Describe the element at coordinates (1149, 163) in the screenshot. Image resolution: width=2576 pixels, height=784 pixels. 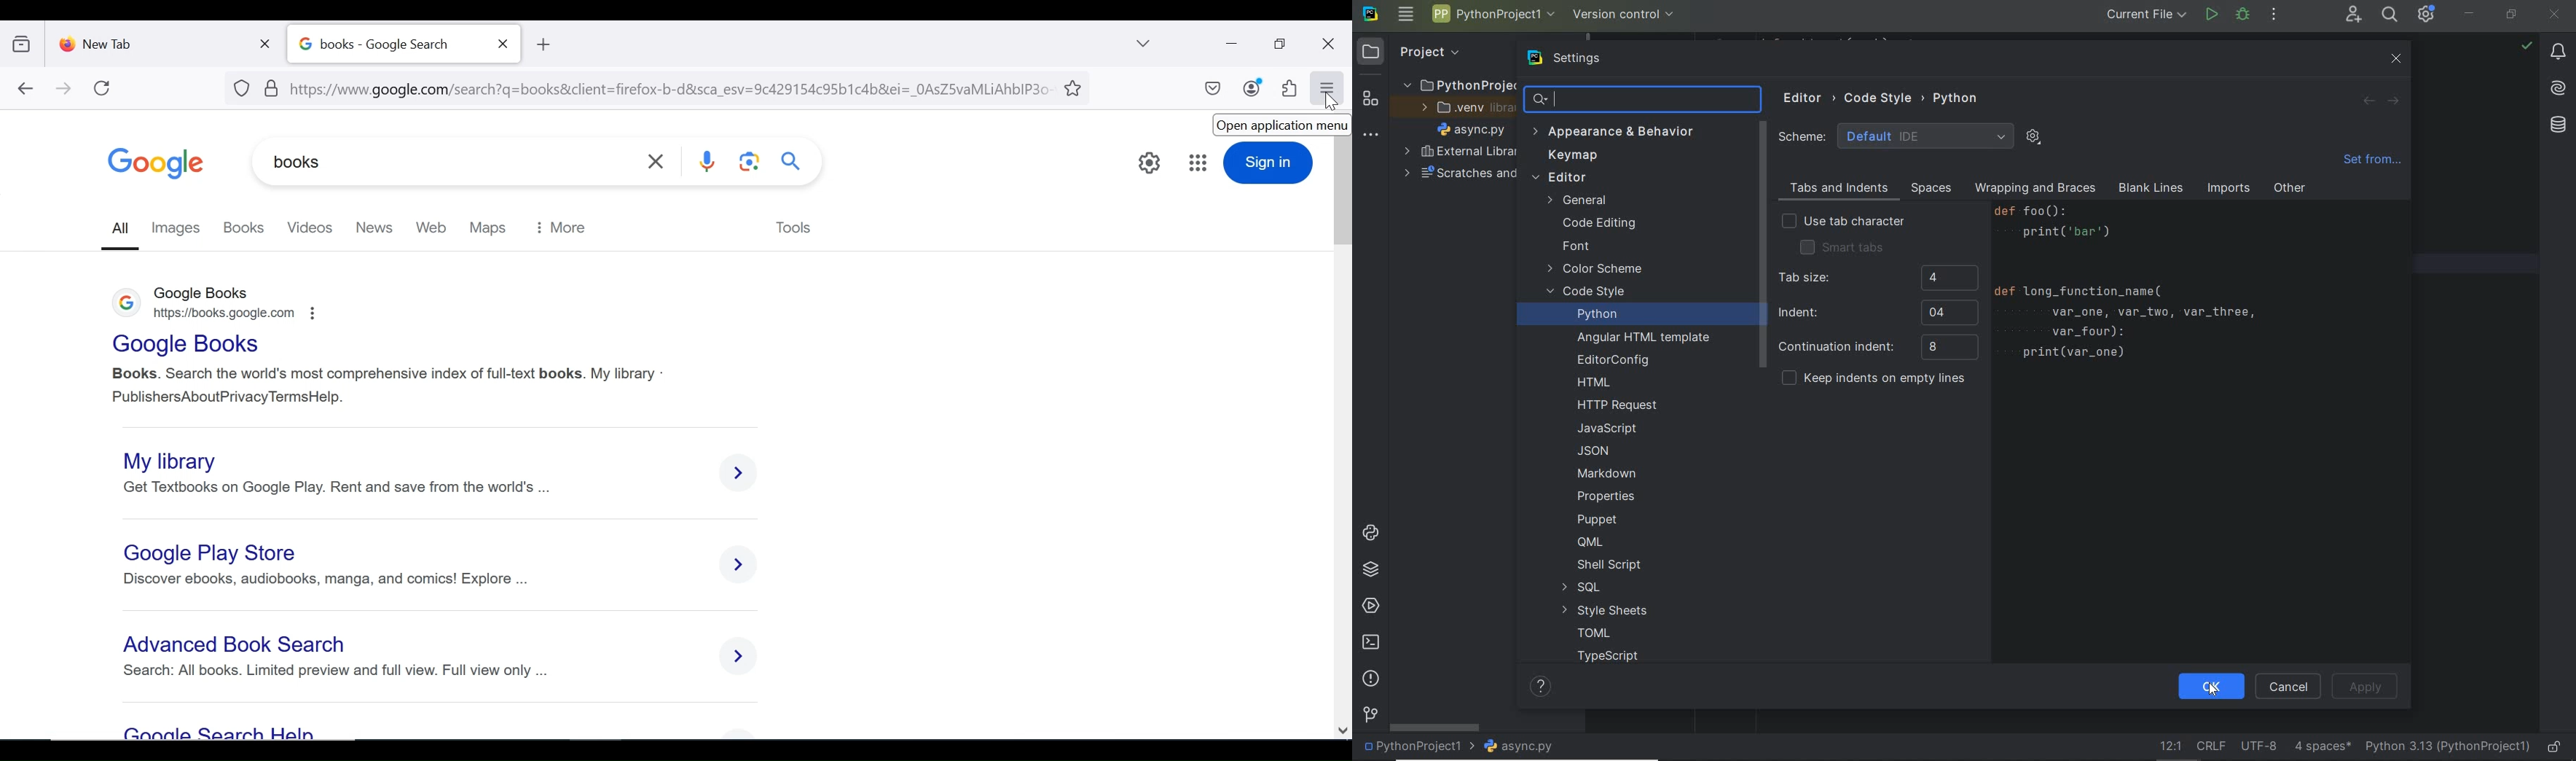
I see `quick settings` at that location.